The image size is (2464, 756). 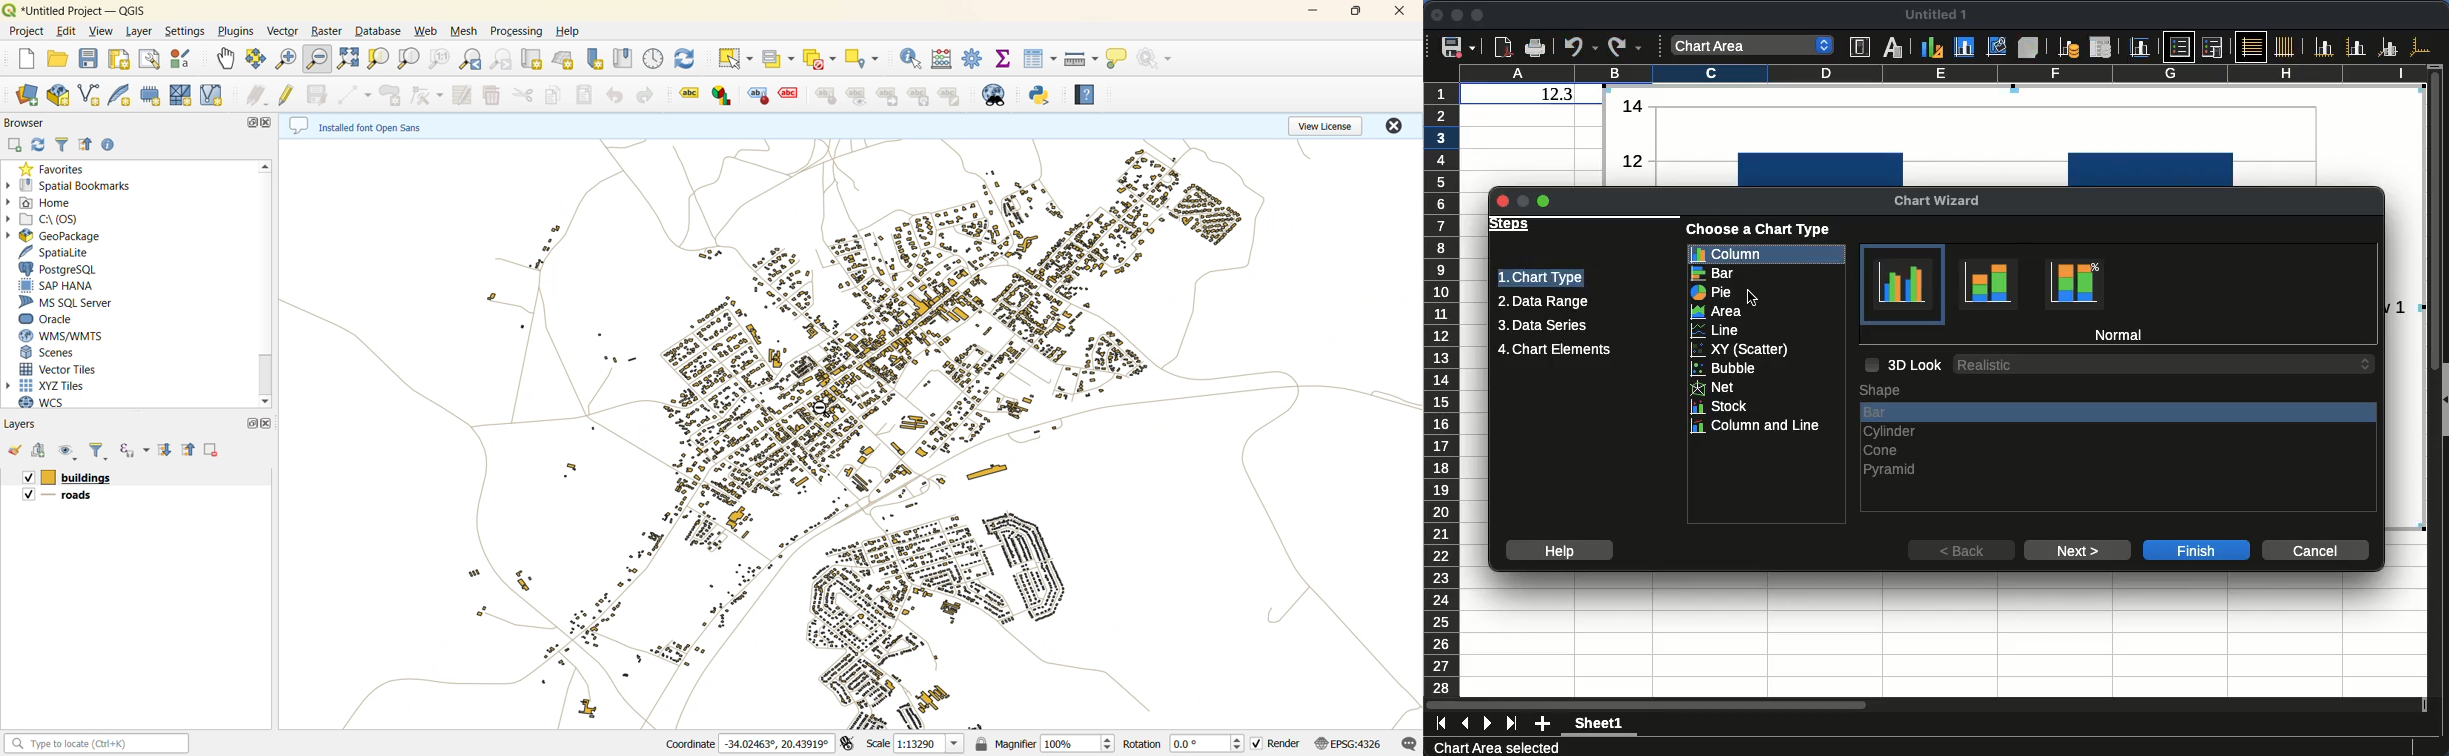 What do you see at coordinates (825, 411) in the screenshot?
I see `cursor` at bounding box center [825, 411].